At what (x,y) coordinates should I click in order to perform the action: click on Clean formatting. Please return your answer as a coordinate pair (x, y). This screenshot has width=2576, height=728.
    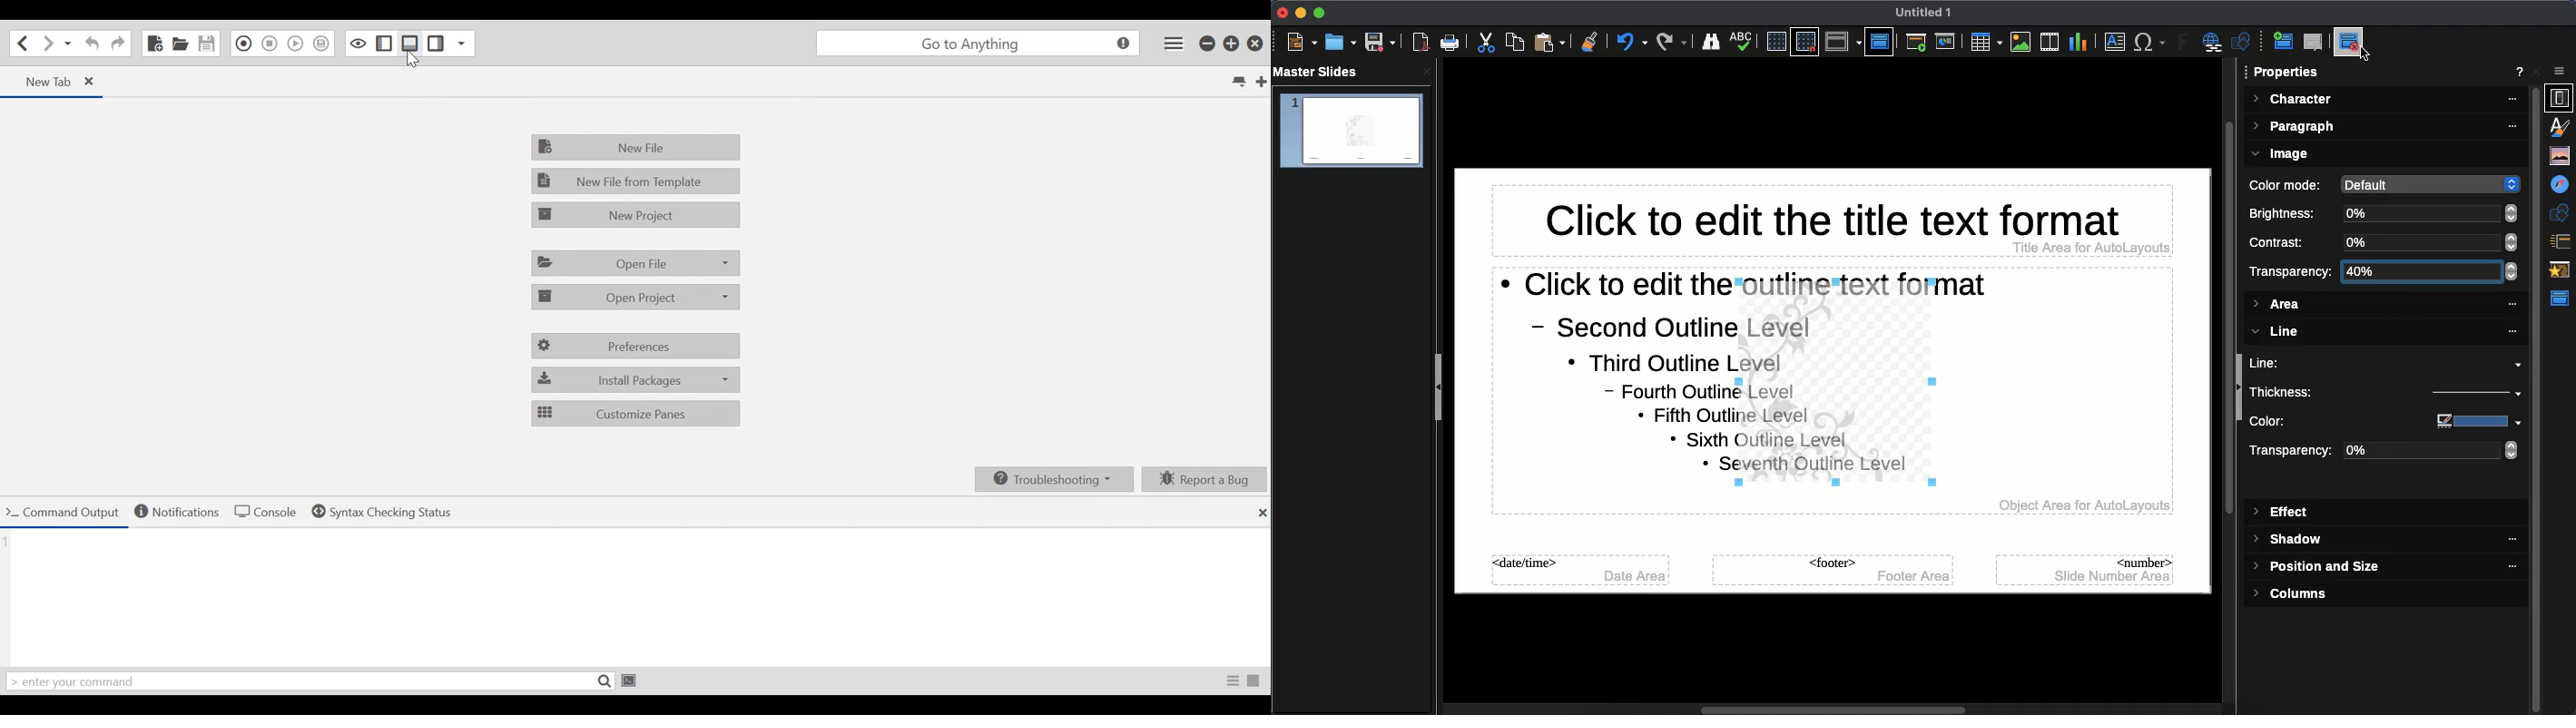
    Looking at the image, I should click on (1589, 42).